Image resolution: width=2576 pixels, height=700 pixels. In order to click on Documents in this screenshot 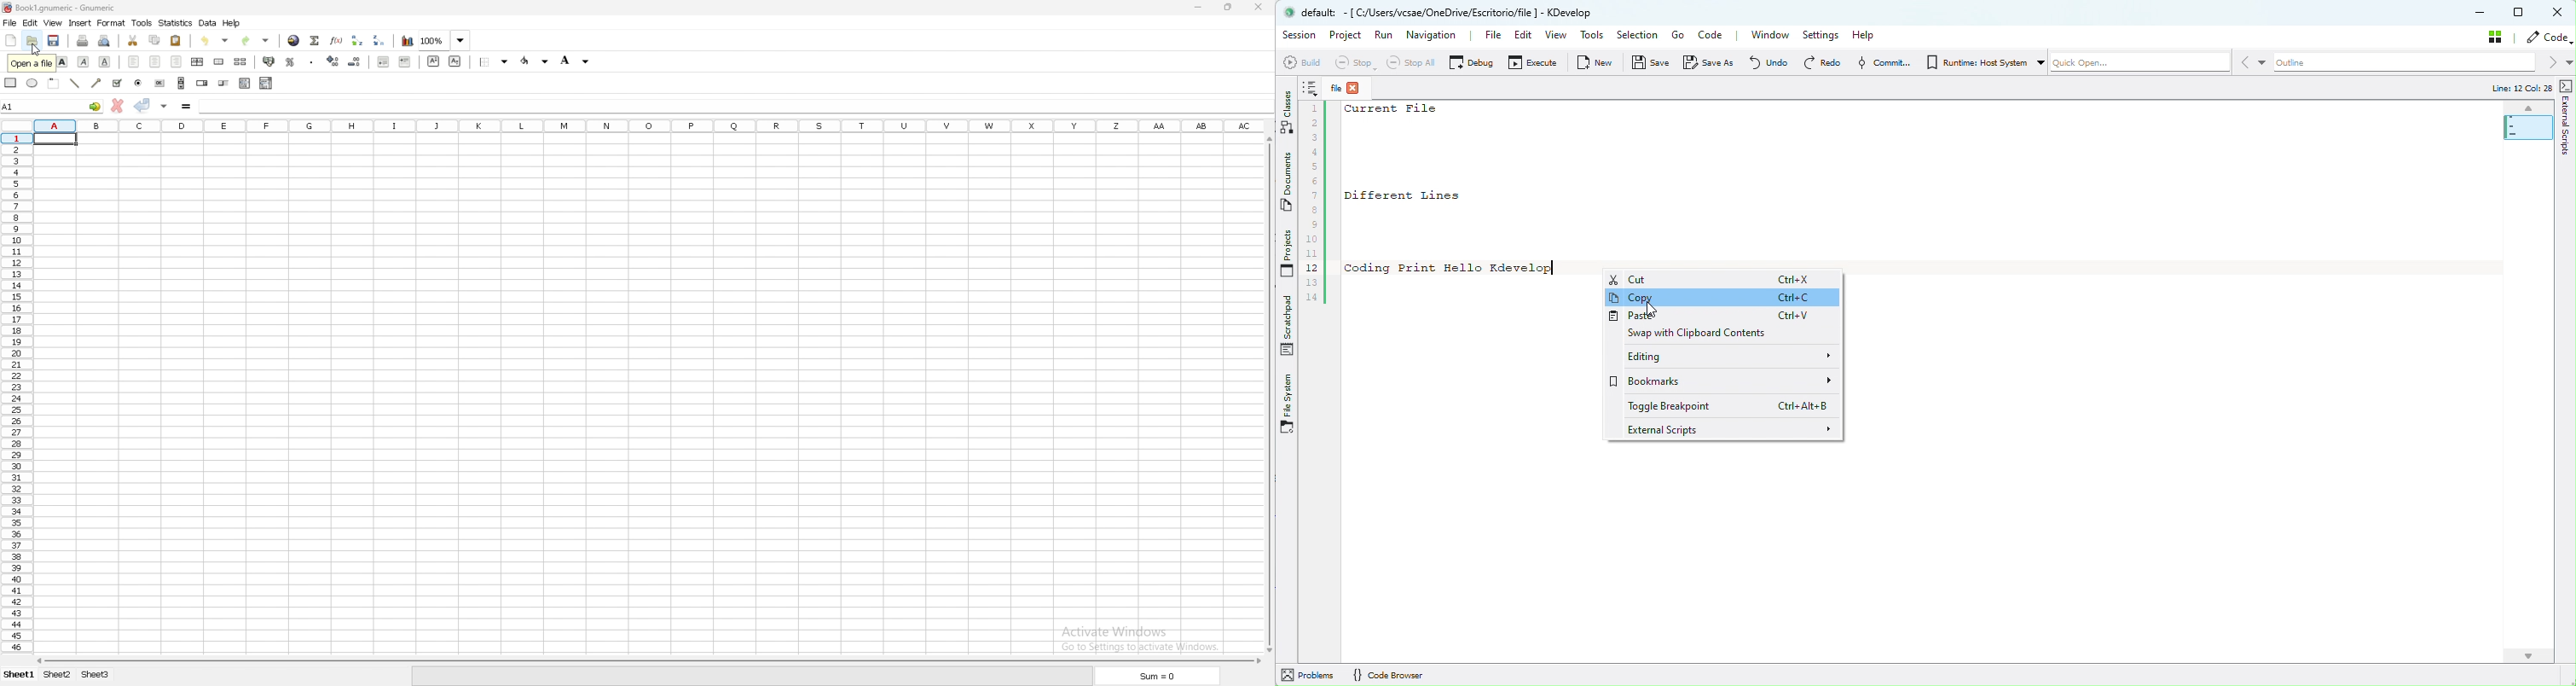, I will do `click(1288, 181)`.